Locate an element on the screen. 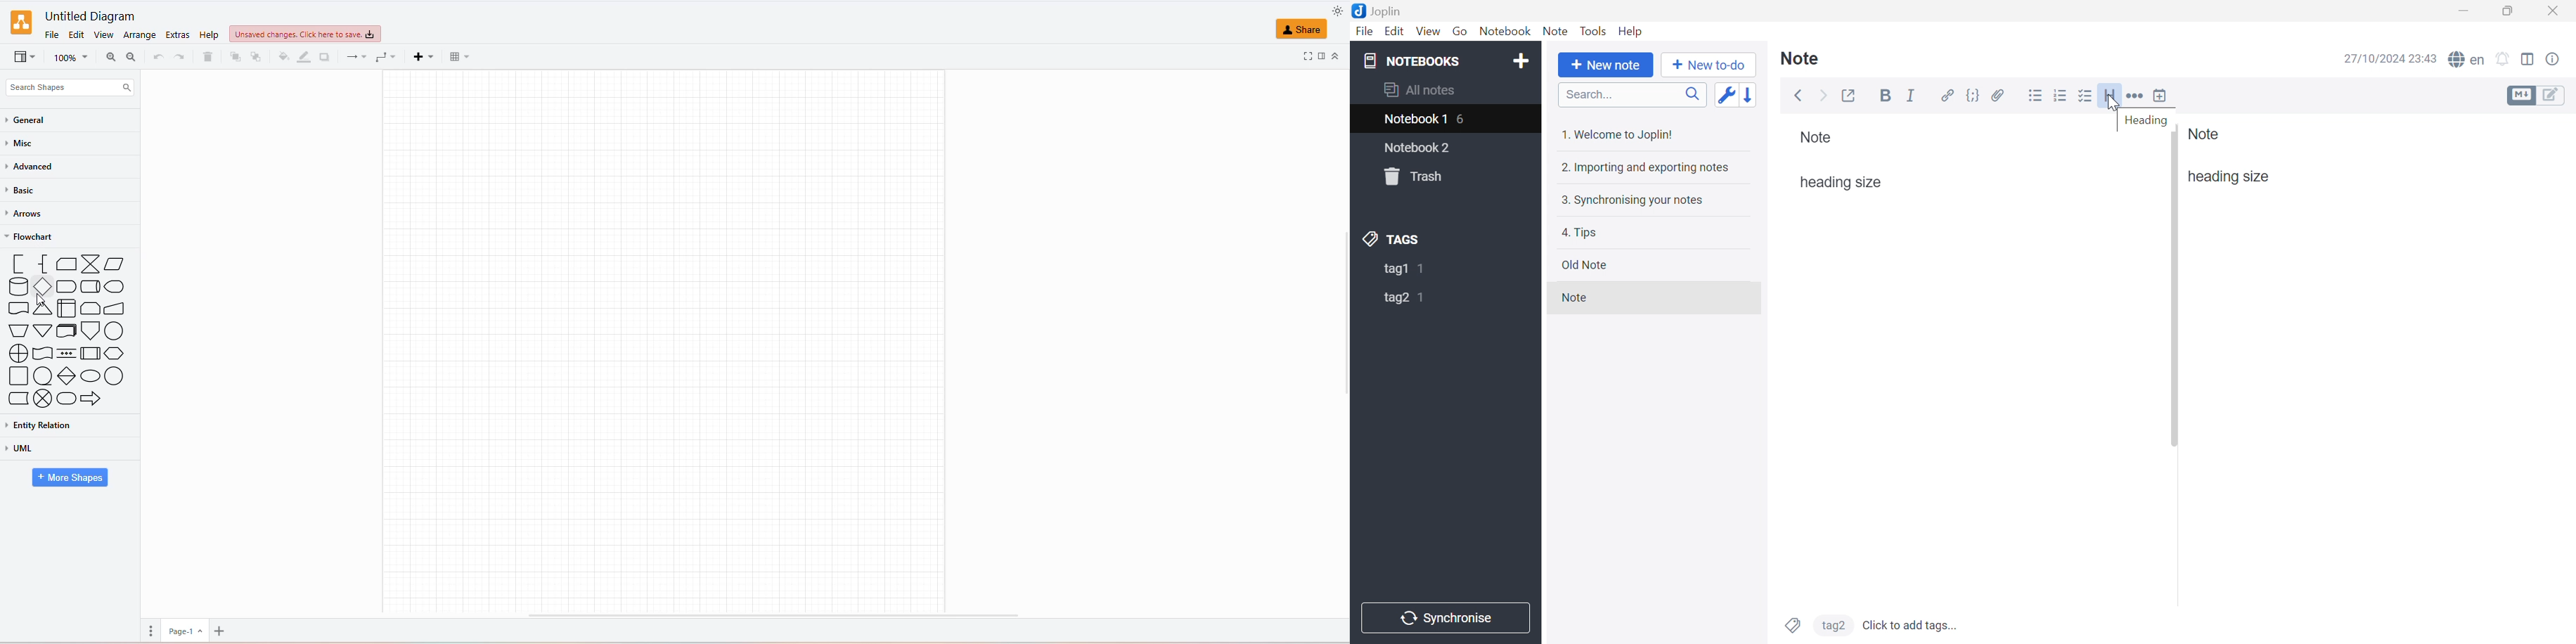  APPEARANCE is located at coordinates (1337, 9).